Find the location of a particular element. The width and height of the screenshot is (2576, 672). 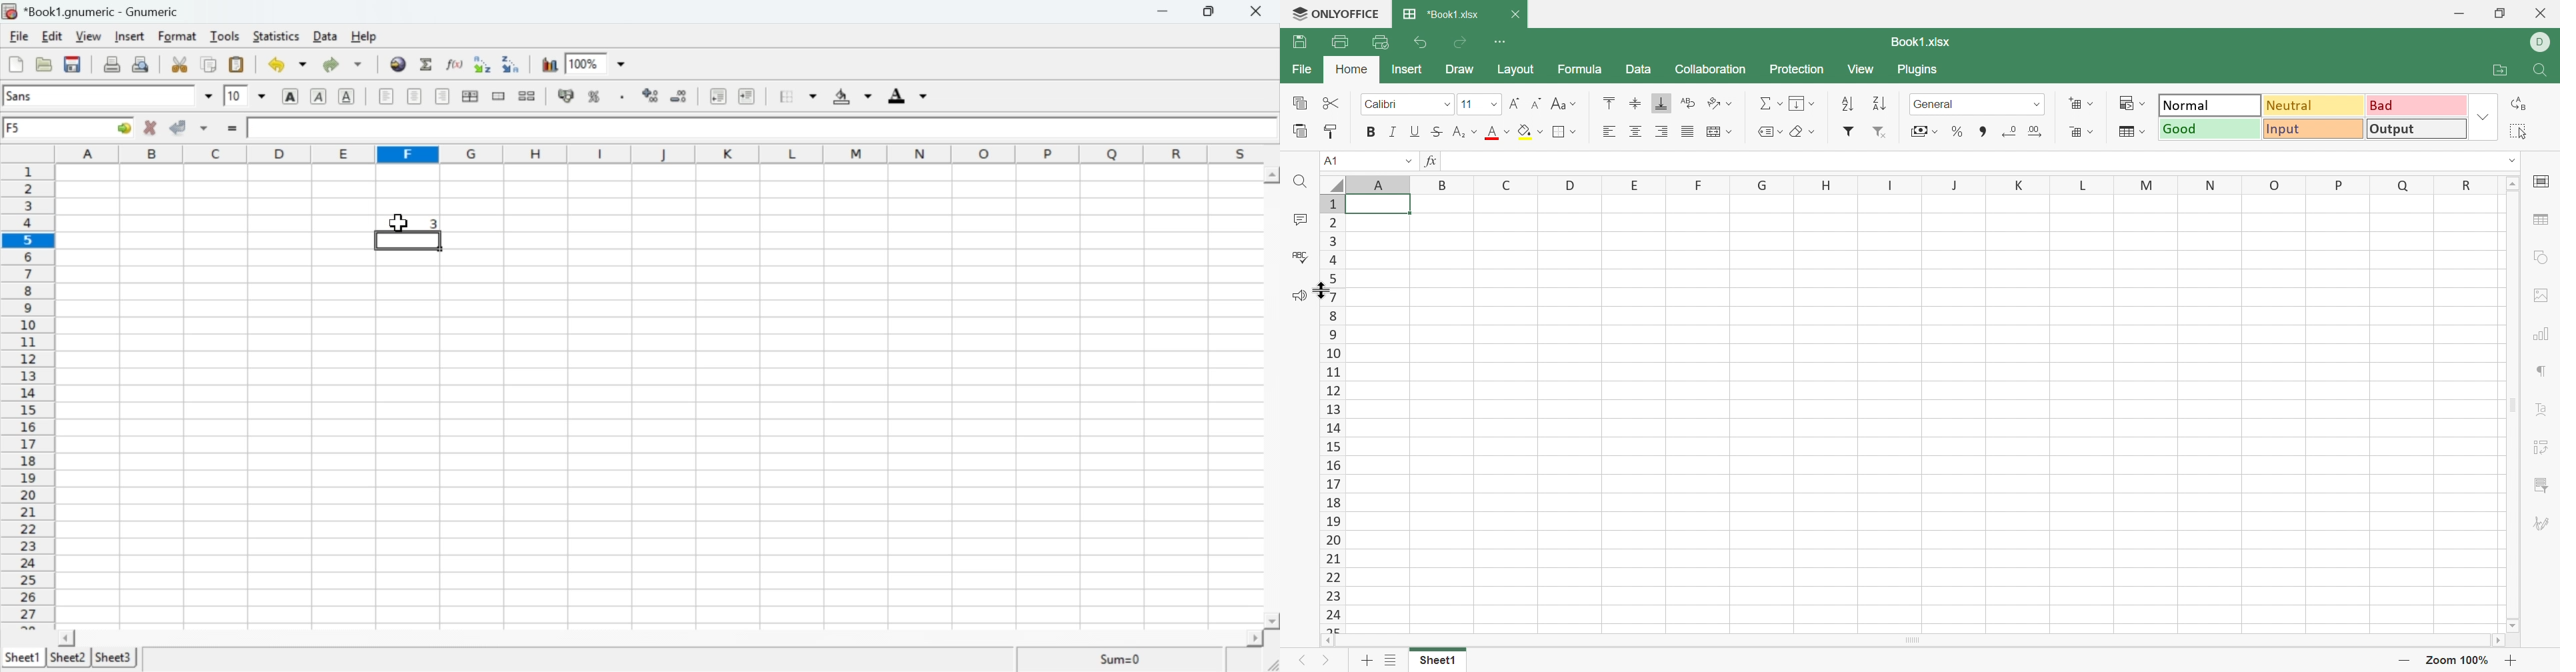

columns is located at coordinates (654, 155).